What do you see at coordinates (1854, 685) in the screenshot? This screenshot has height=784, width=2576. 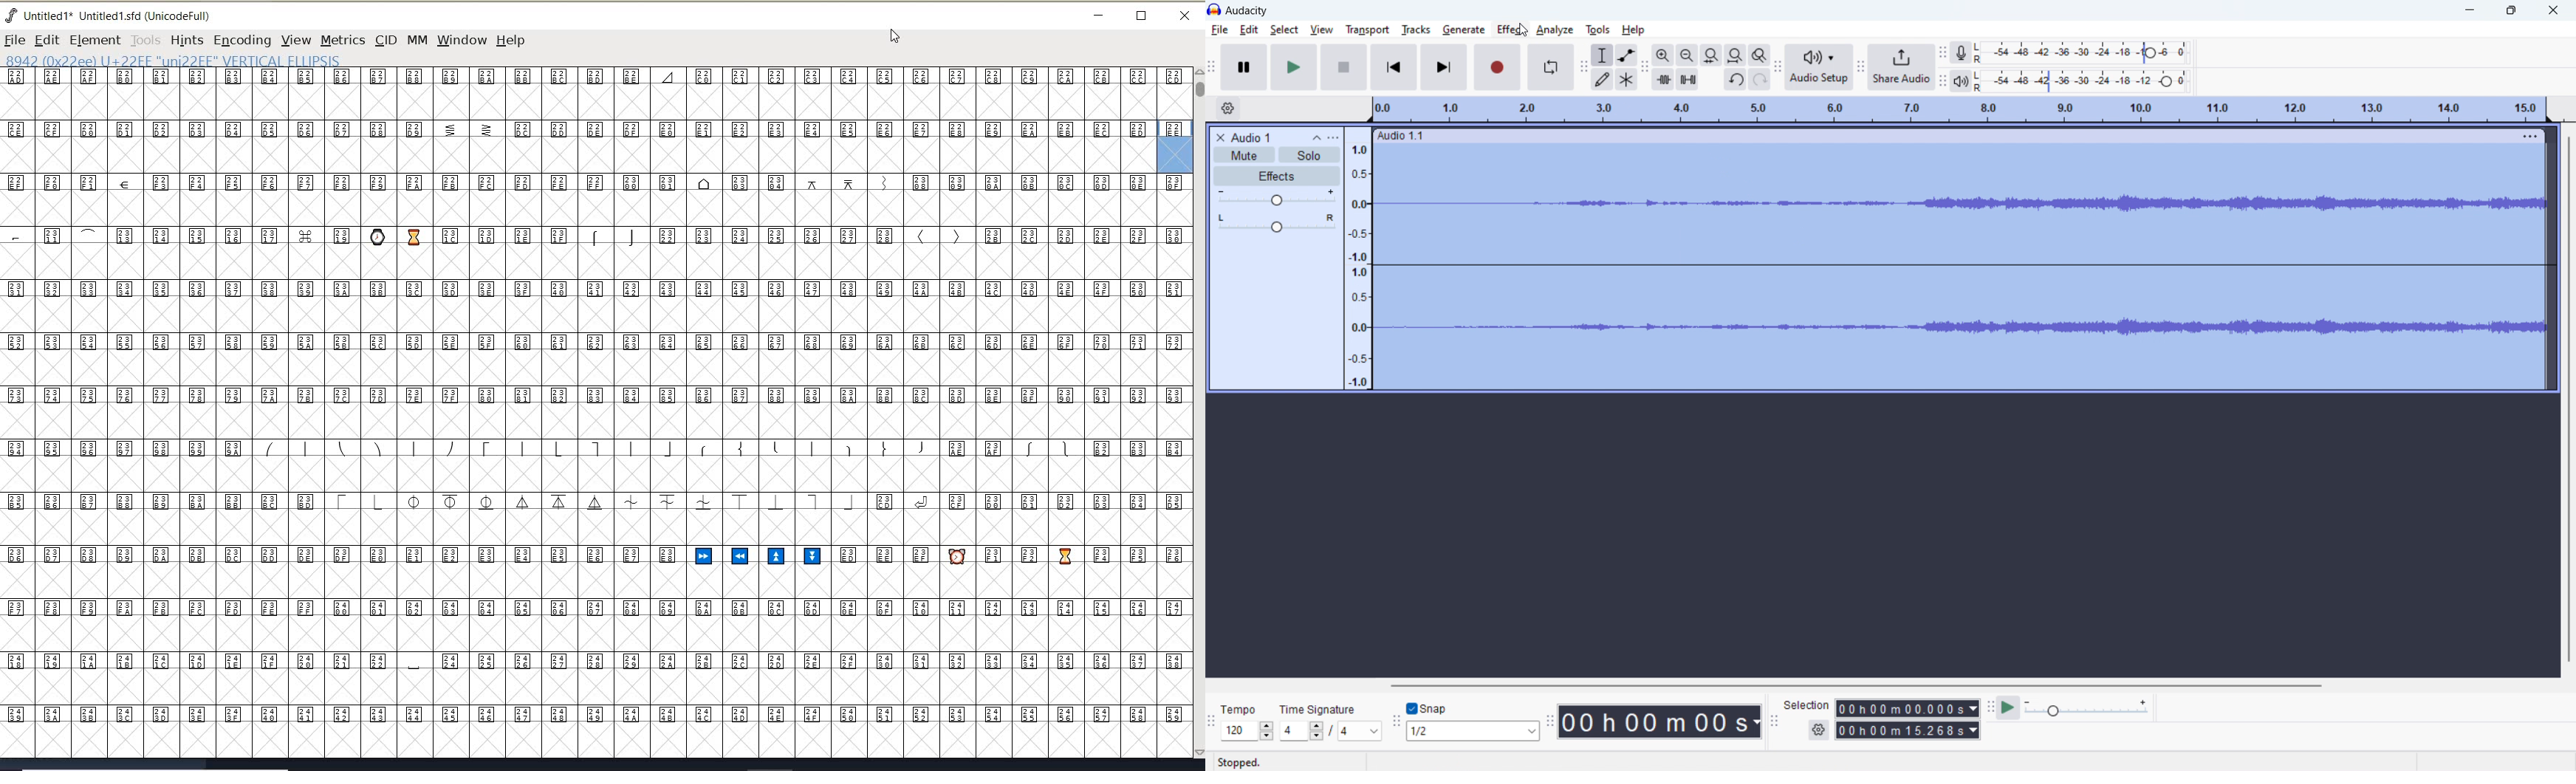 I see `horizontal scrollbar` at bounding box center [1854, 685].